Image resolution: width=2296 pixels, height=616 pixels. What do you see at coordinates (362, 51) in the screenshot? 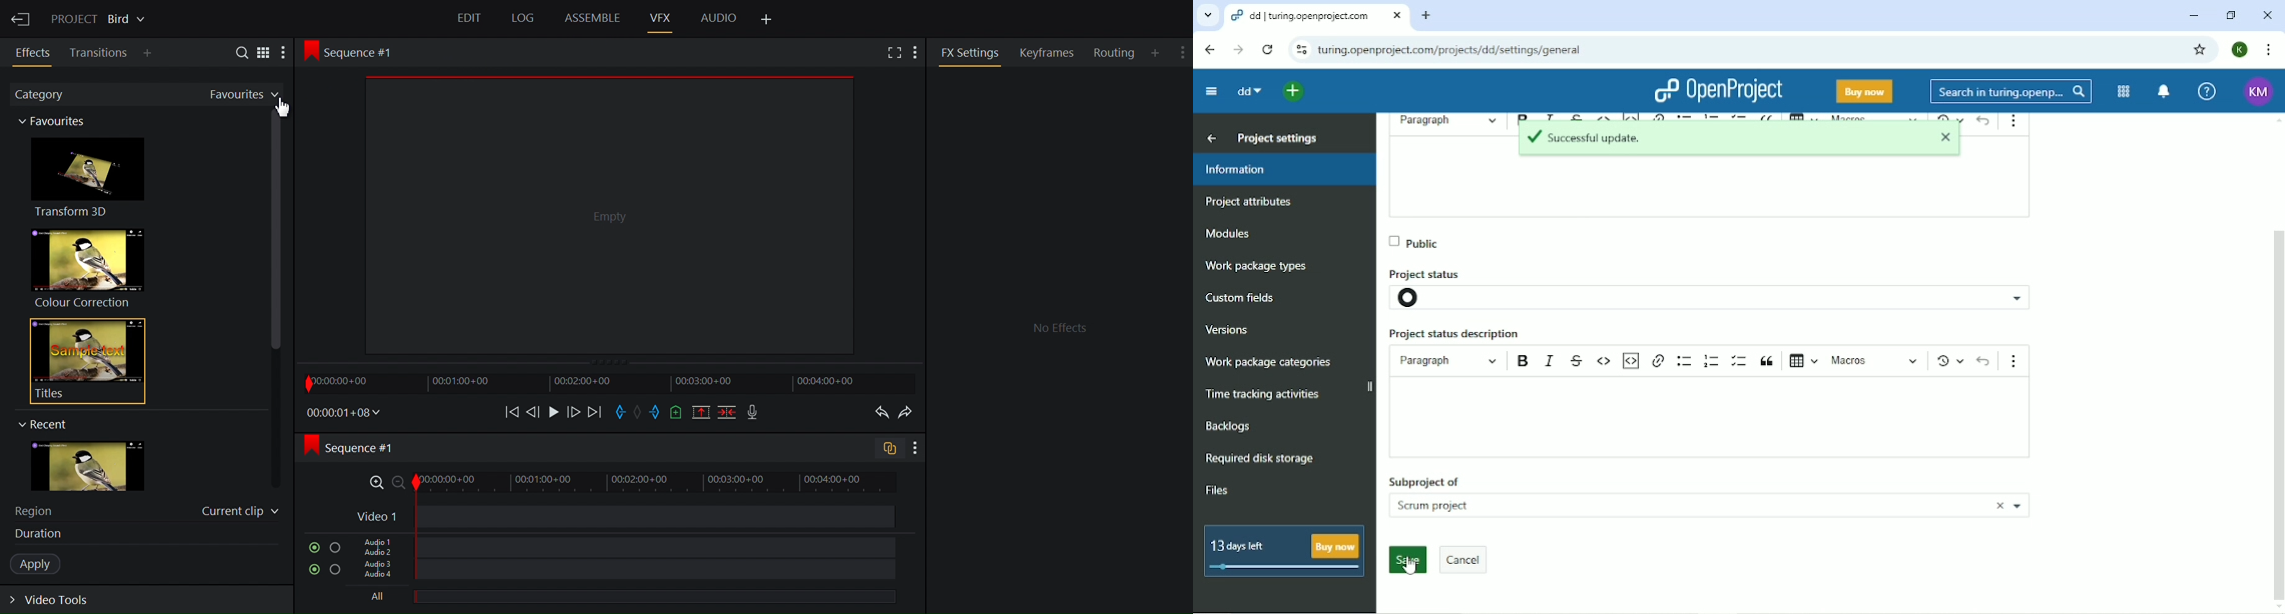
I see `Sequence` at bounding box center [362, 51].